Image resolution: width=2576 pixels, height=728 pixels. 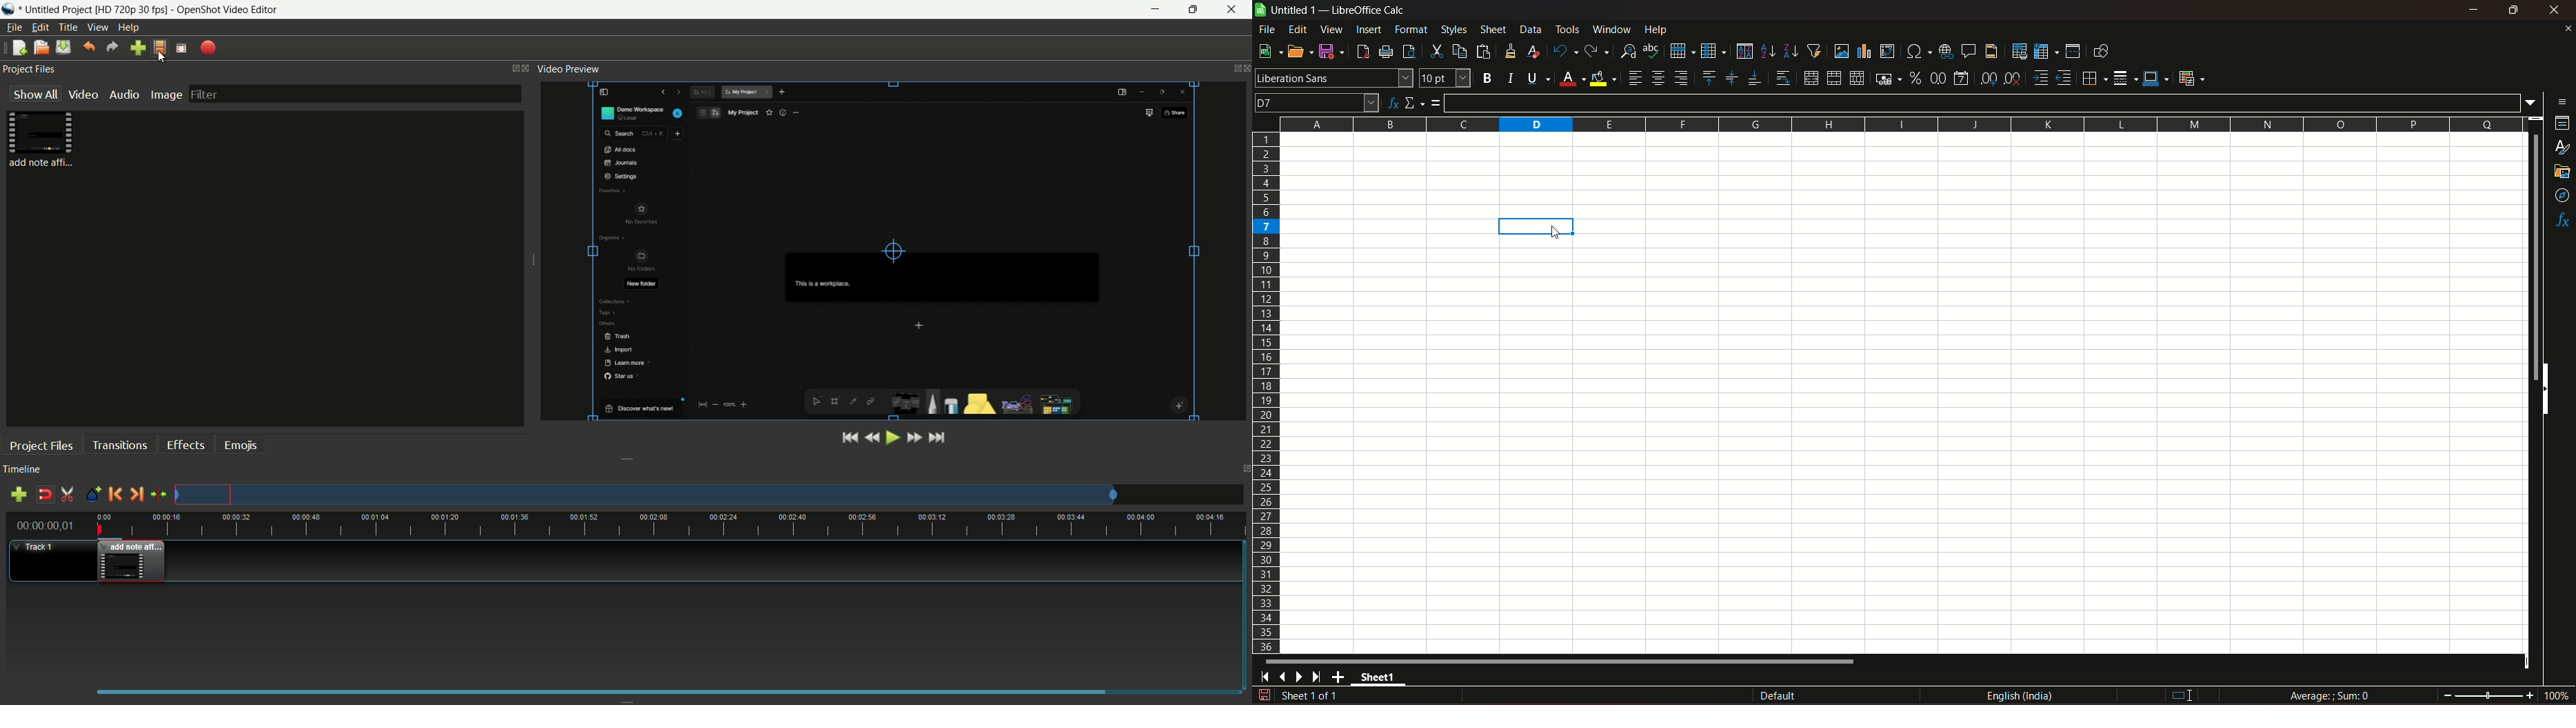 I want to click on select function, so click(x=1415, y=102).